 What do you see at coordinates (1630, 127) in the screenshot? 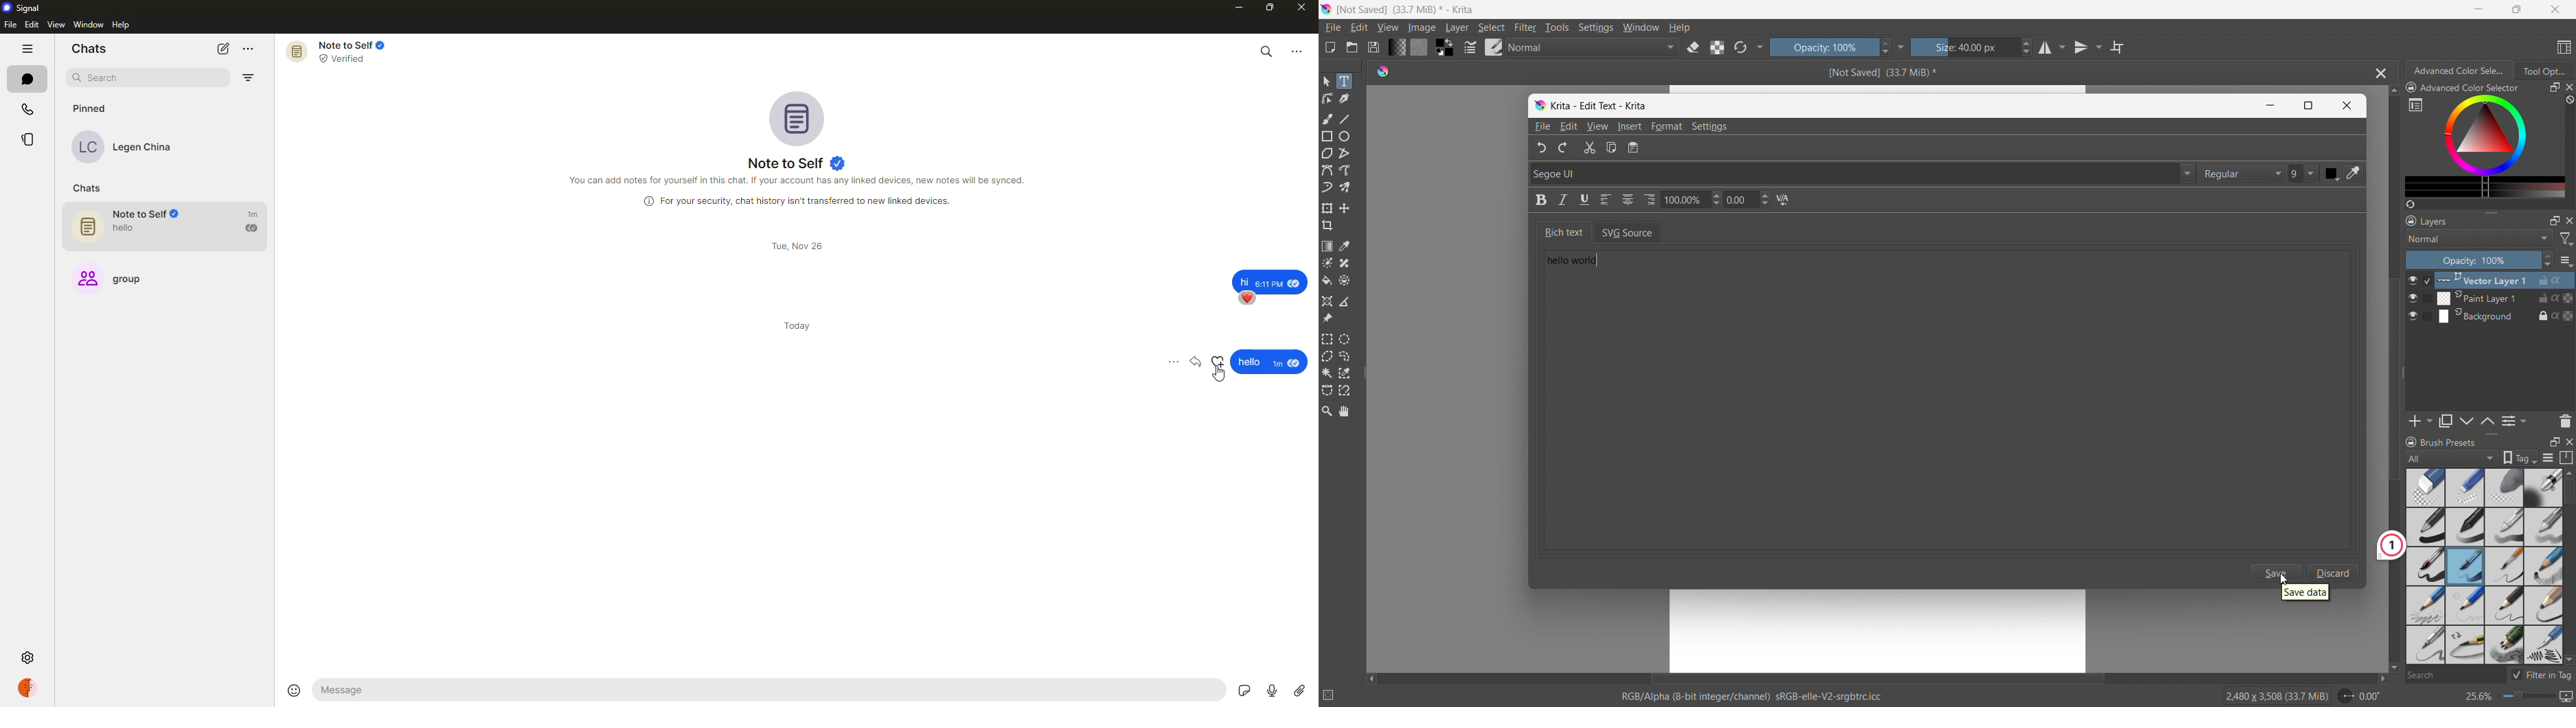
I see `Insert` at bounding box center [1630, 127].